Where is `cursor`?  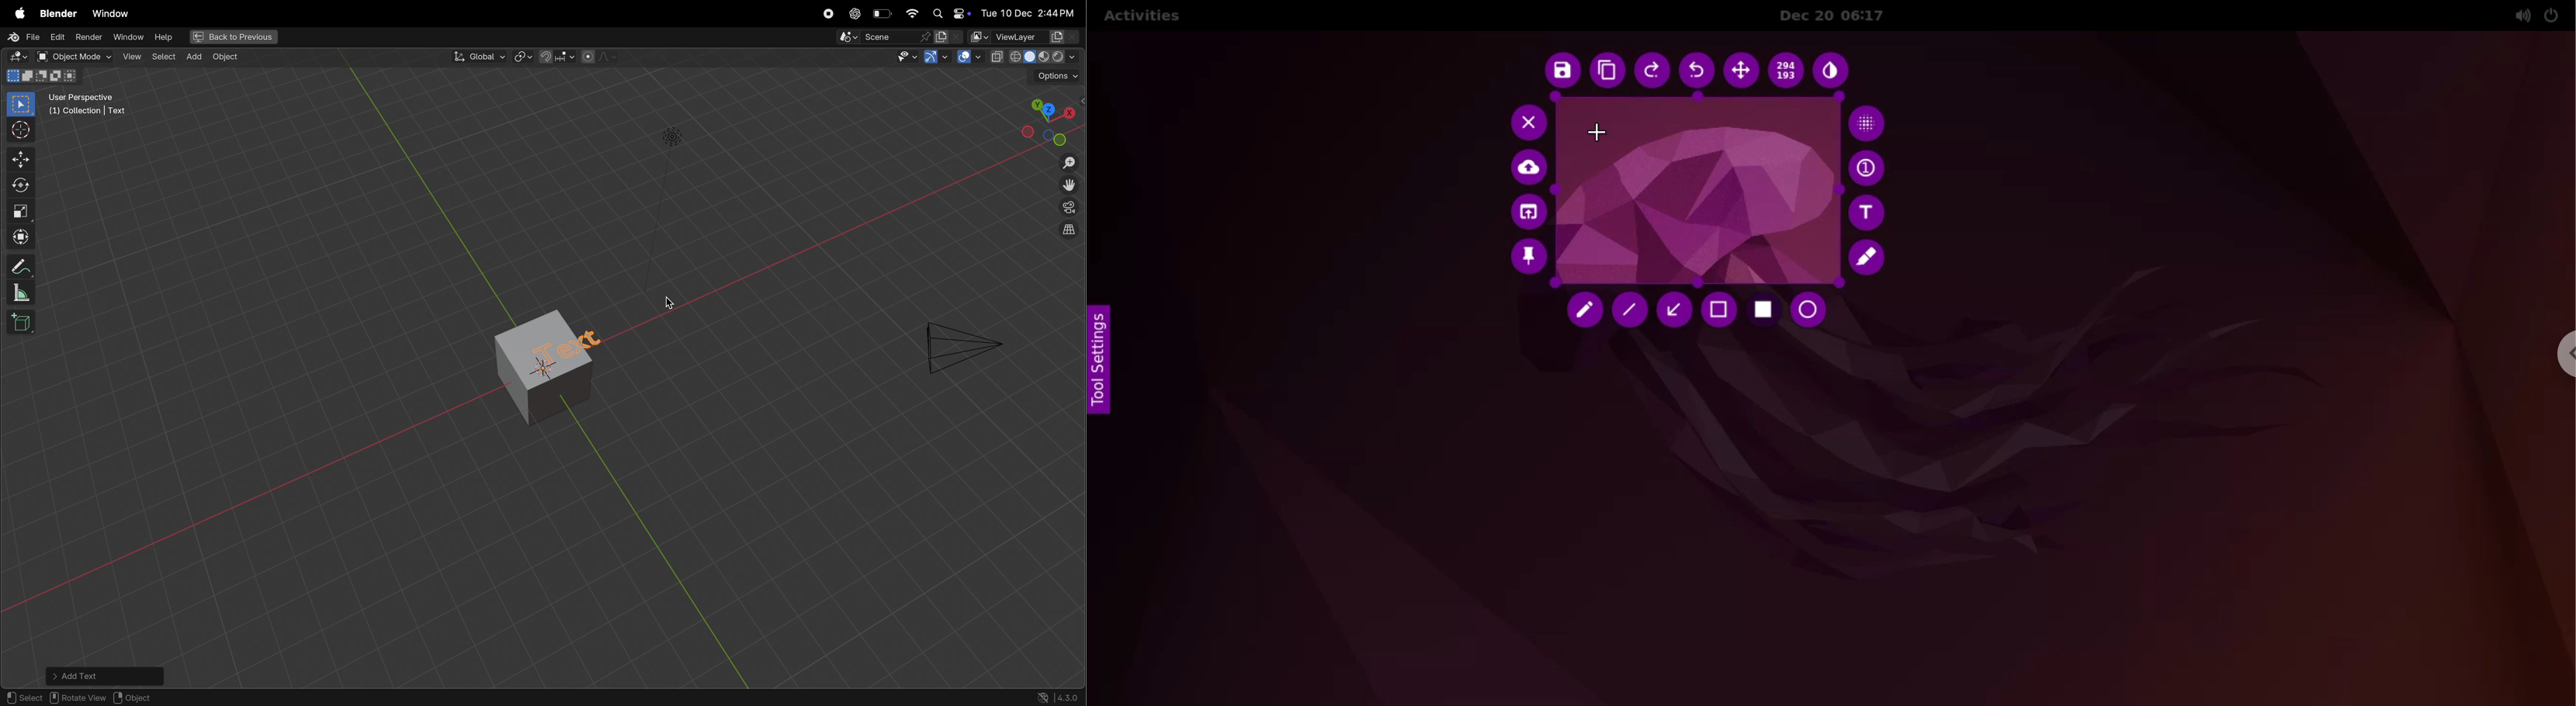
cursor is located at coordinates (669, 302).